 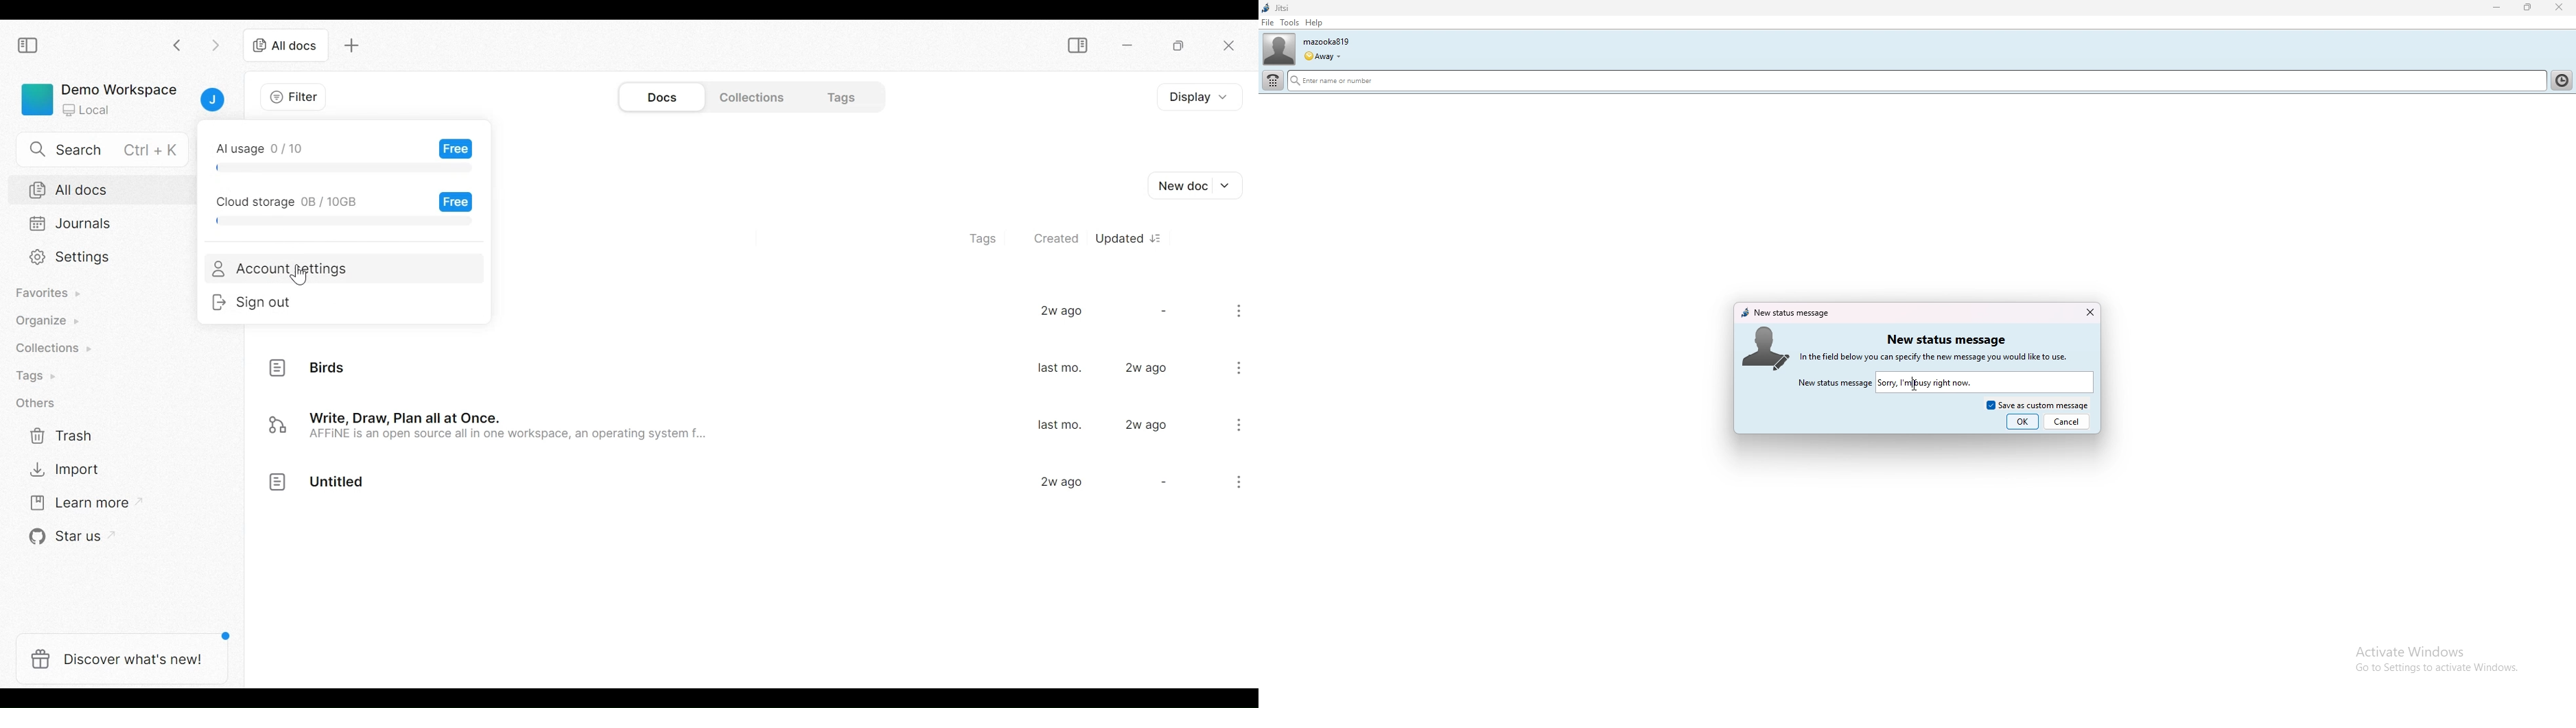 I want to click on status, so click(x=1322, y=57).